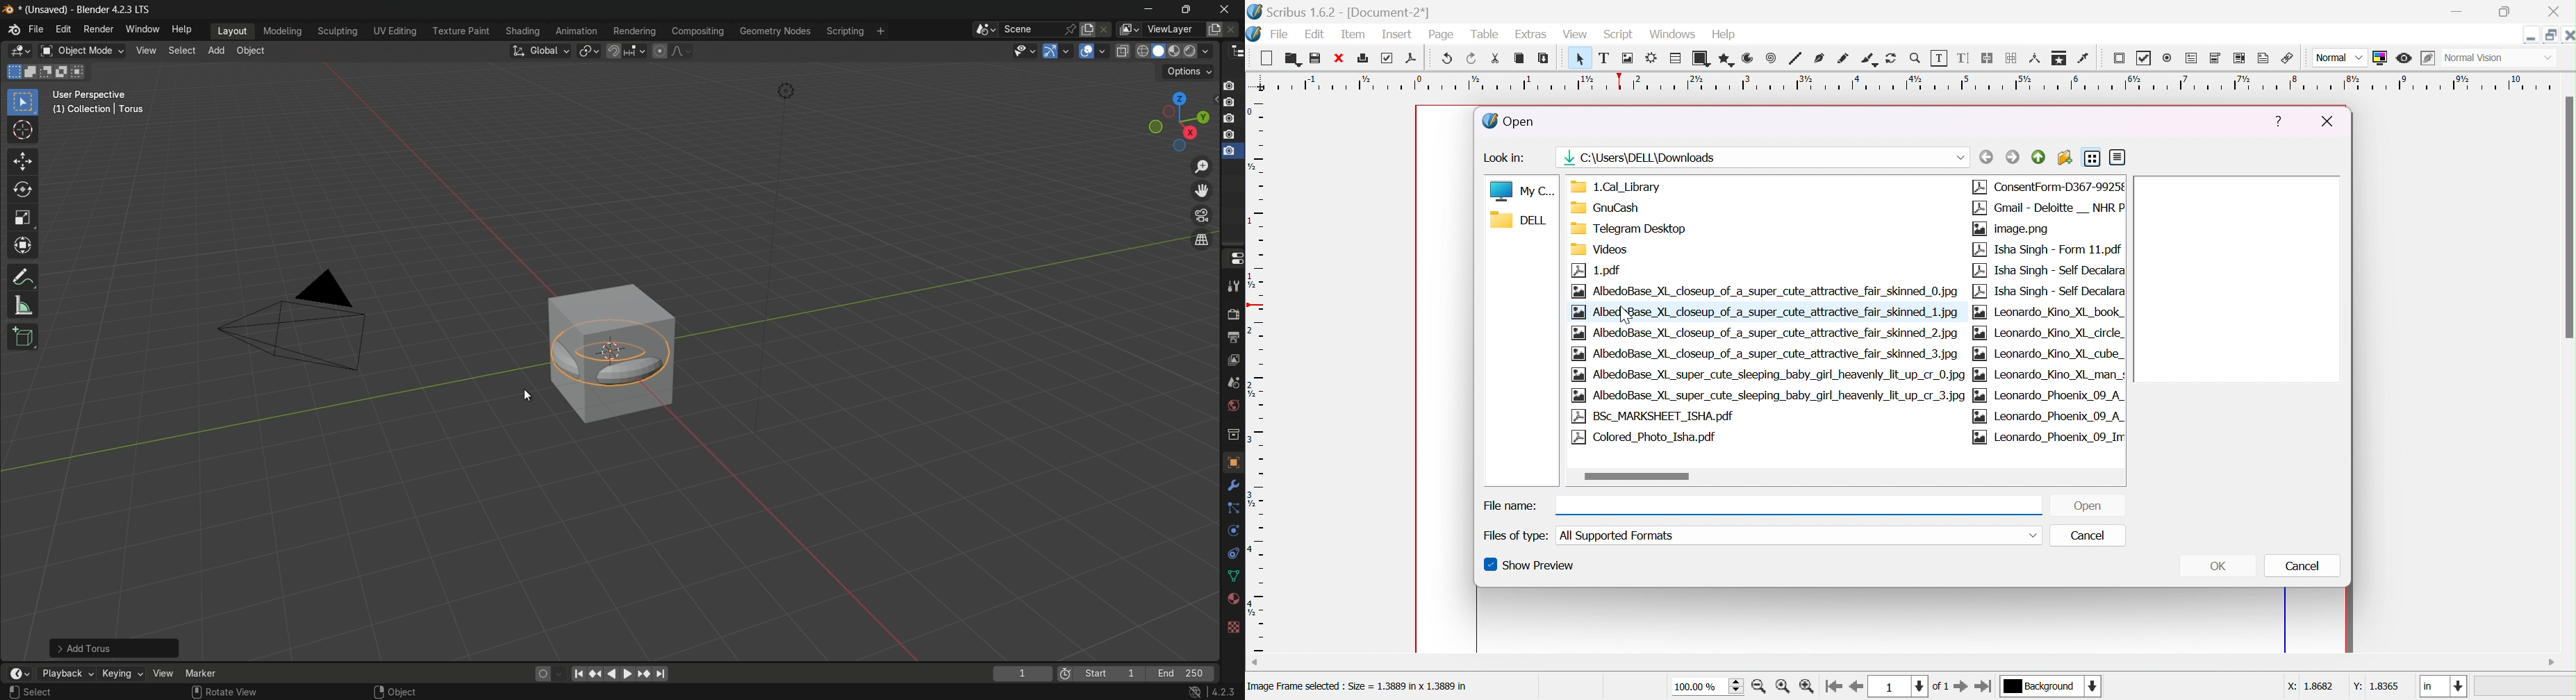 The width and height of the screenshot is (2576, 700). I want to click on cut, so click(1494, 58).